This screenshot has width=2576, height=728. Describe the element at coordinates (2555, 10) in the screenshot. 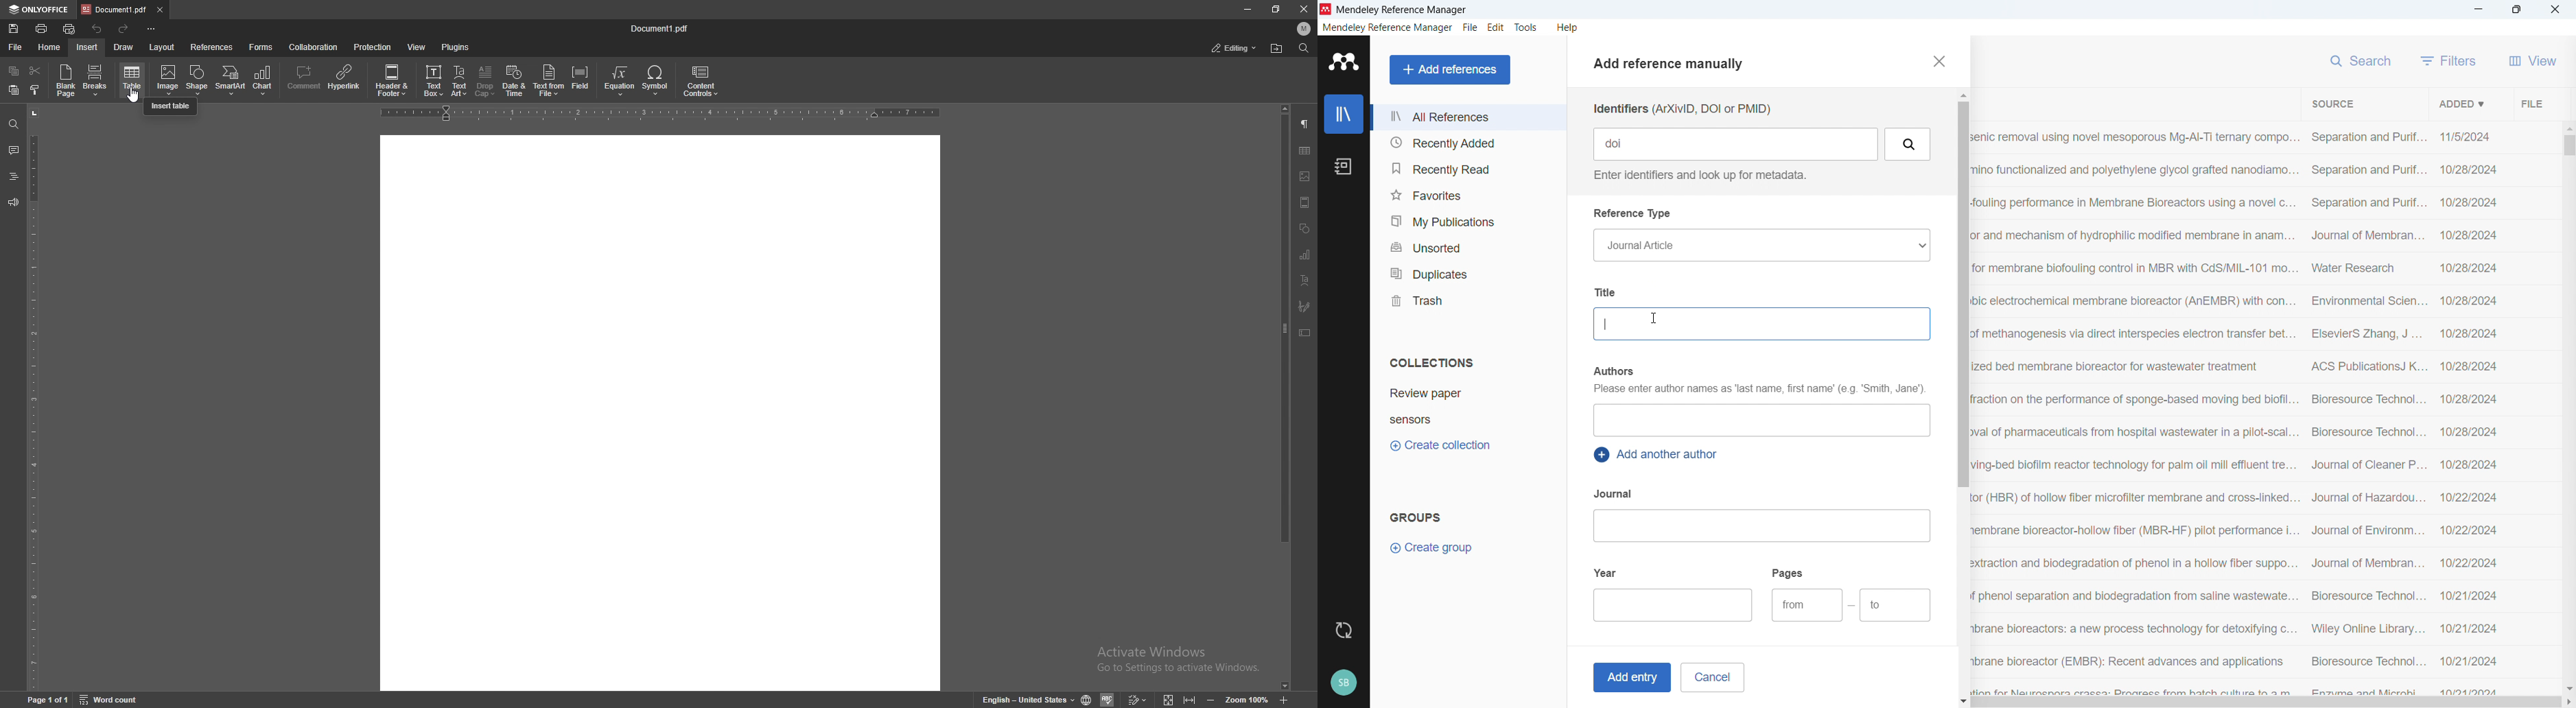

I see `Close` at that location.